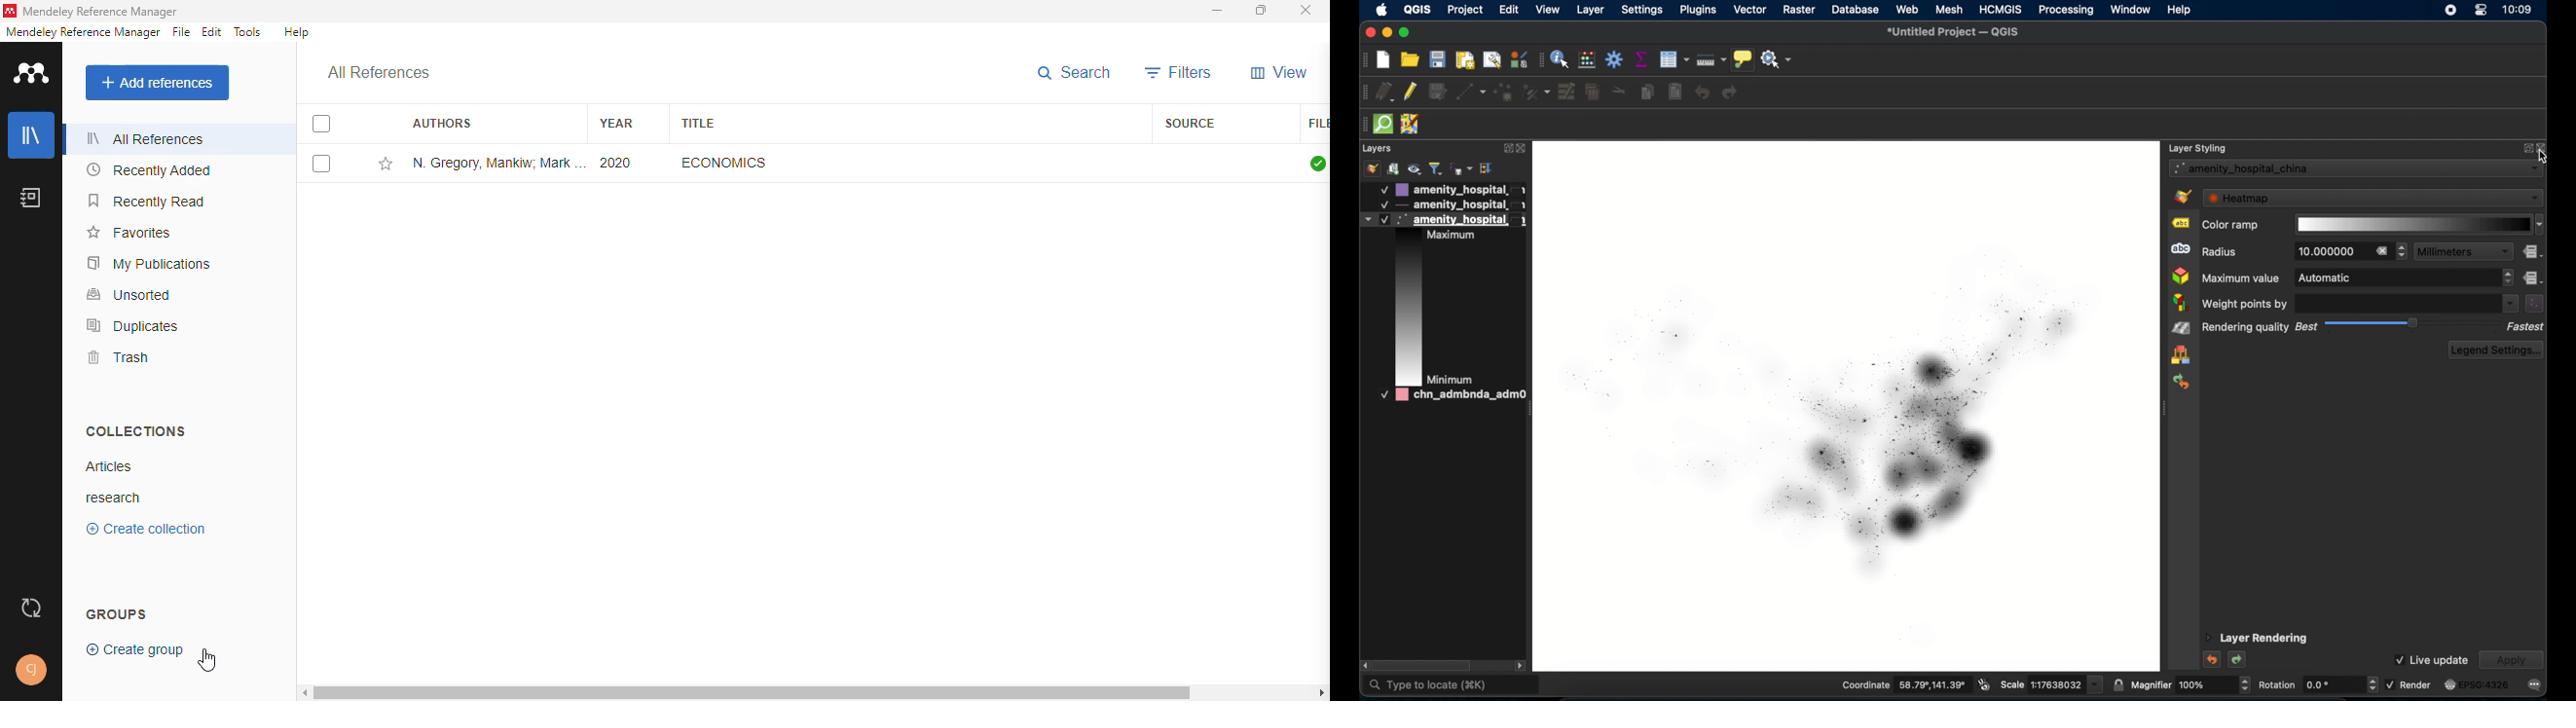 The height and width of the screenshot is (728, 2576). Describe the element at coordinates (1315, 123) in the screenshot. I see `file` at that location.